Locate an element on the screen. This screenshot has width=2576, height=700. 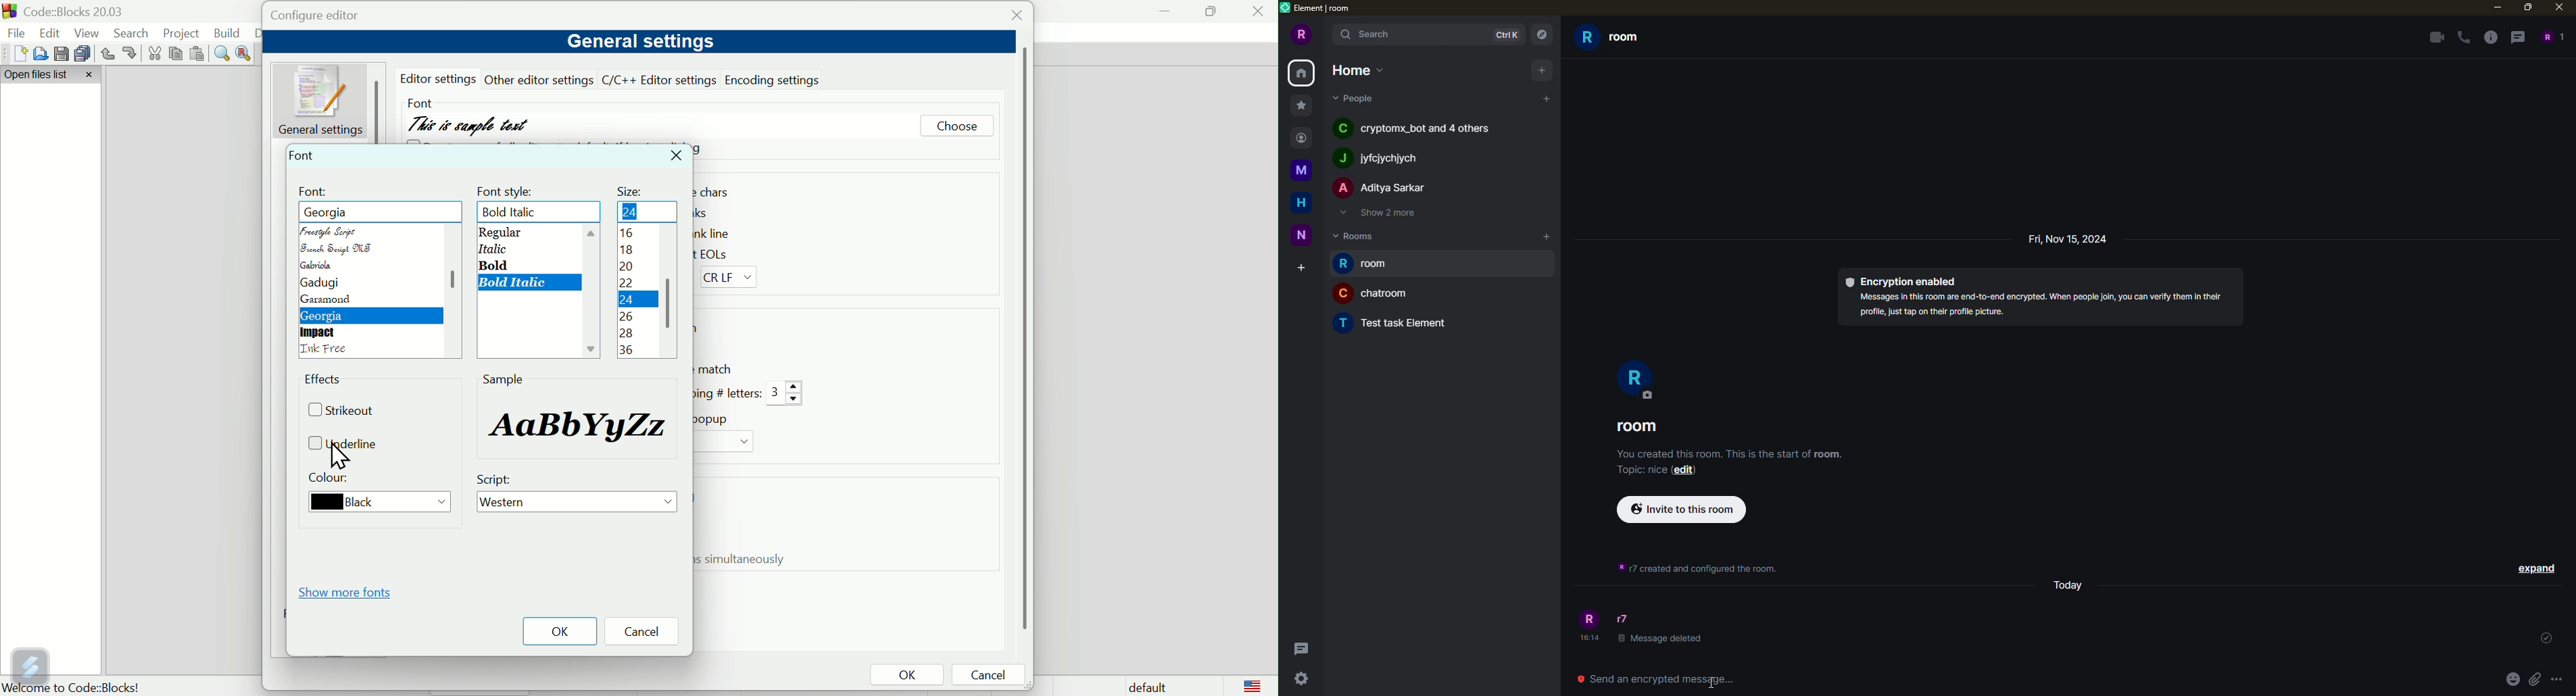
Close is located at coordinates (678, 156).